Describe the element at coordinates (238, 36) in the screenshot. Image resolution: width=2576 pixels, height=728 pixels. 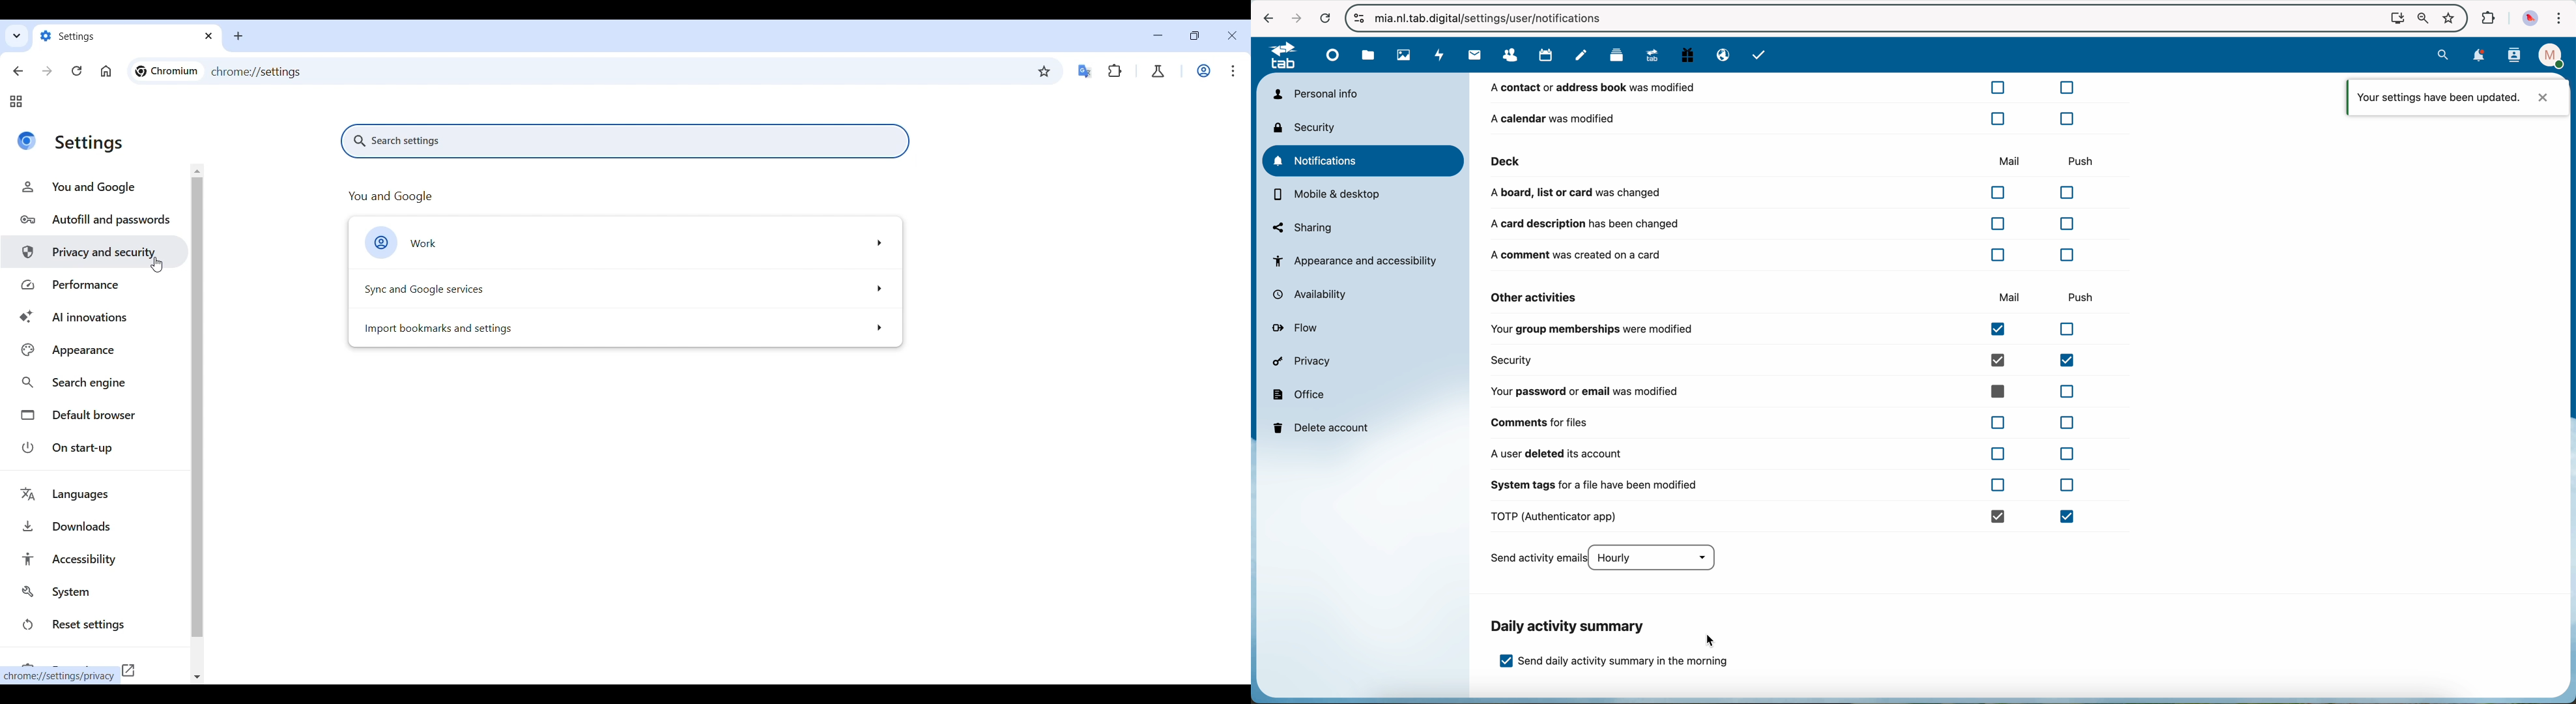
I see `Add new tab` at that location.